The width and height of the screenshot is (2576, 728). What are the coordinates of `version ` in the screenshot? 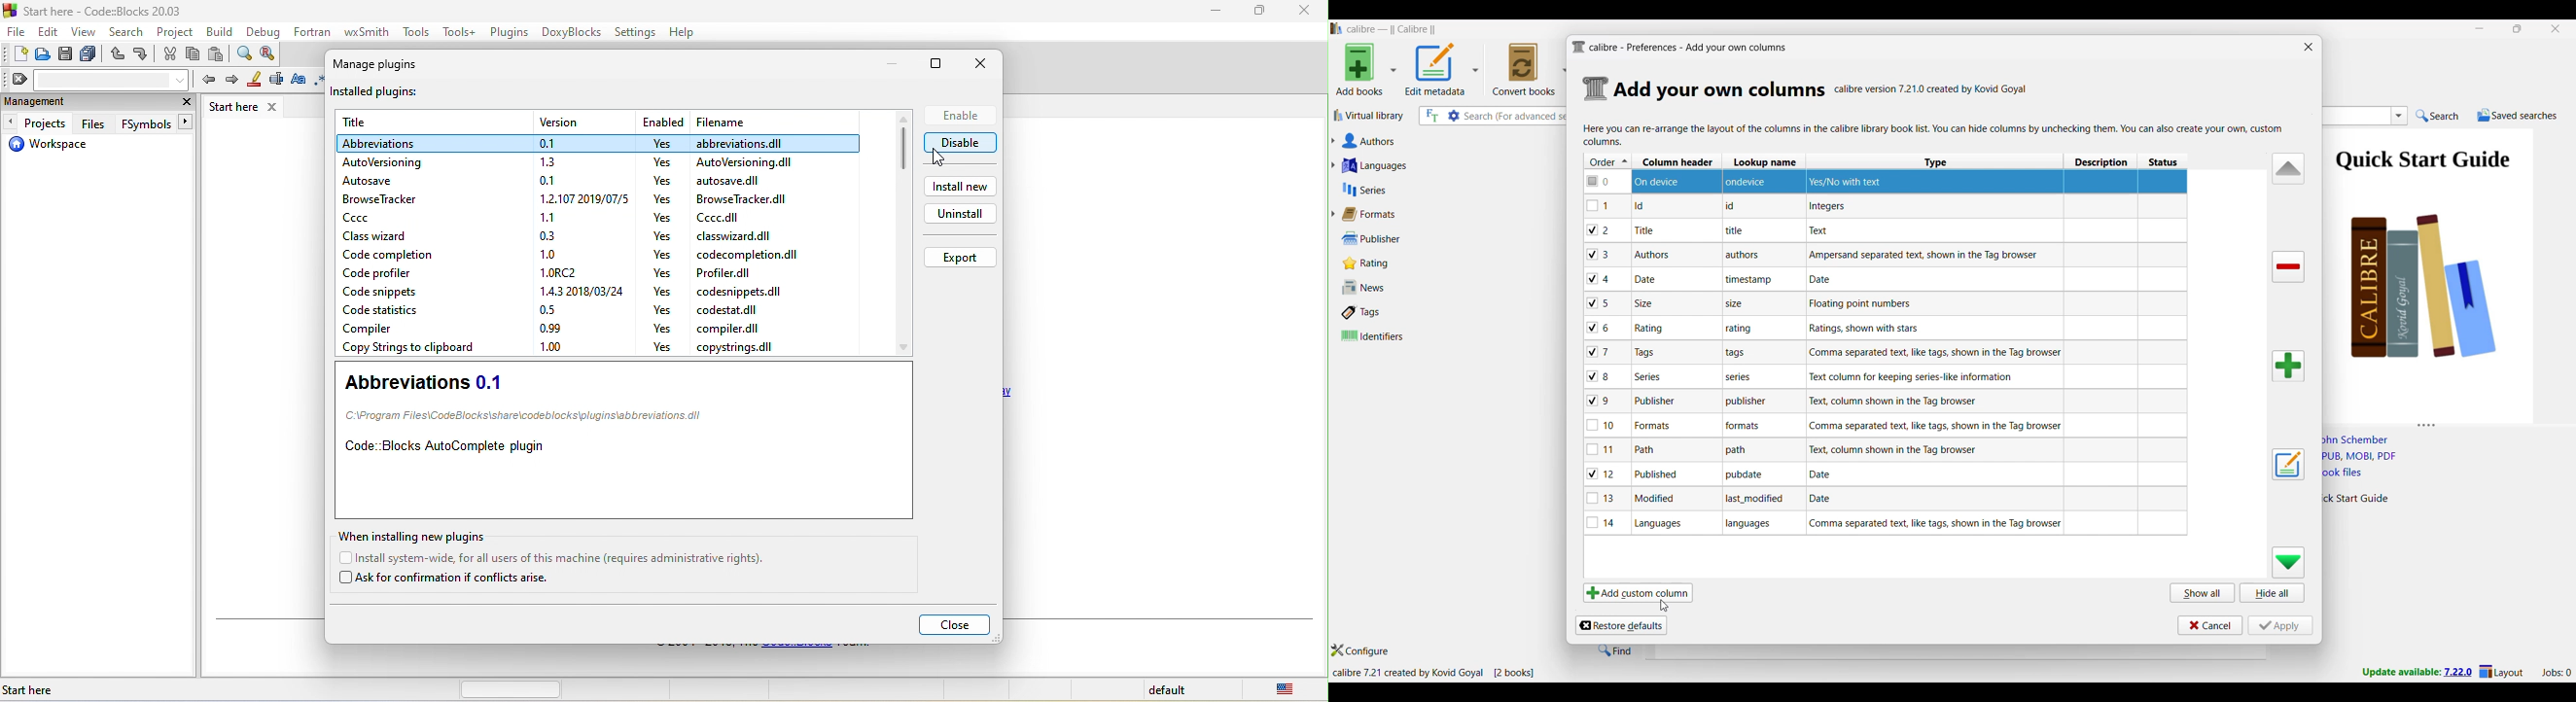 It's located at (564, 272).